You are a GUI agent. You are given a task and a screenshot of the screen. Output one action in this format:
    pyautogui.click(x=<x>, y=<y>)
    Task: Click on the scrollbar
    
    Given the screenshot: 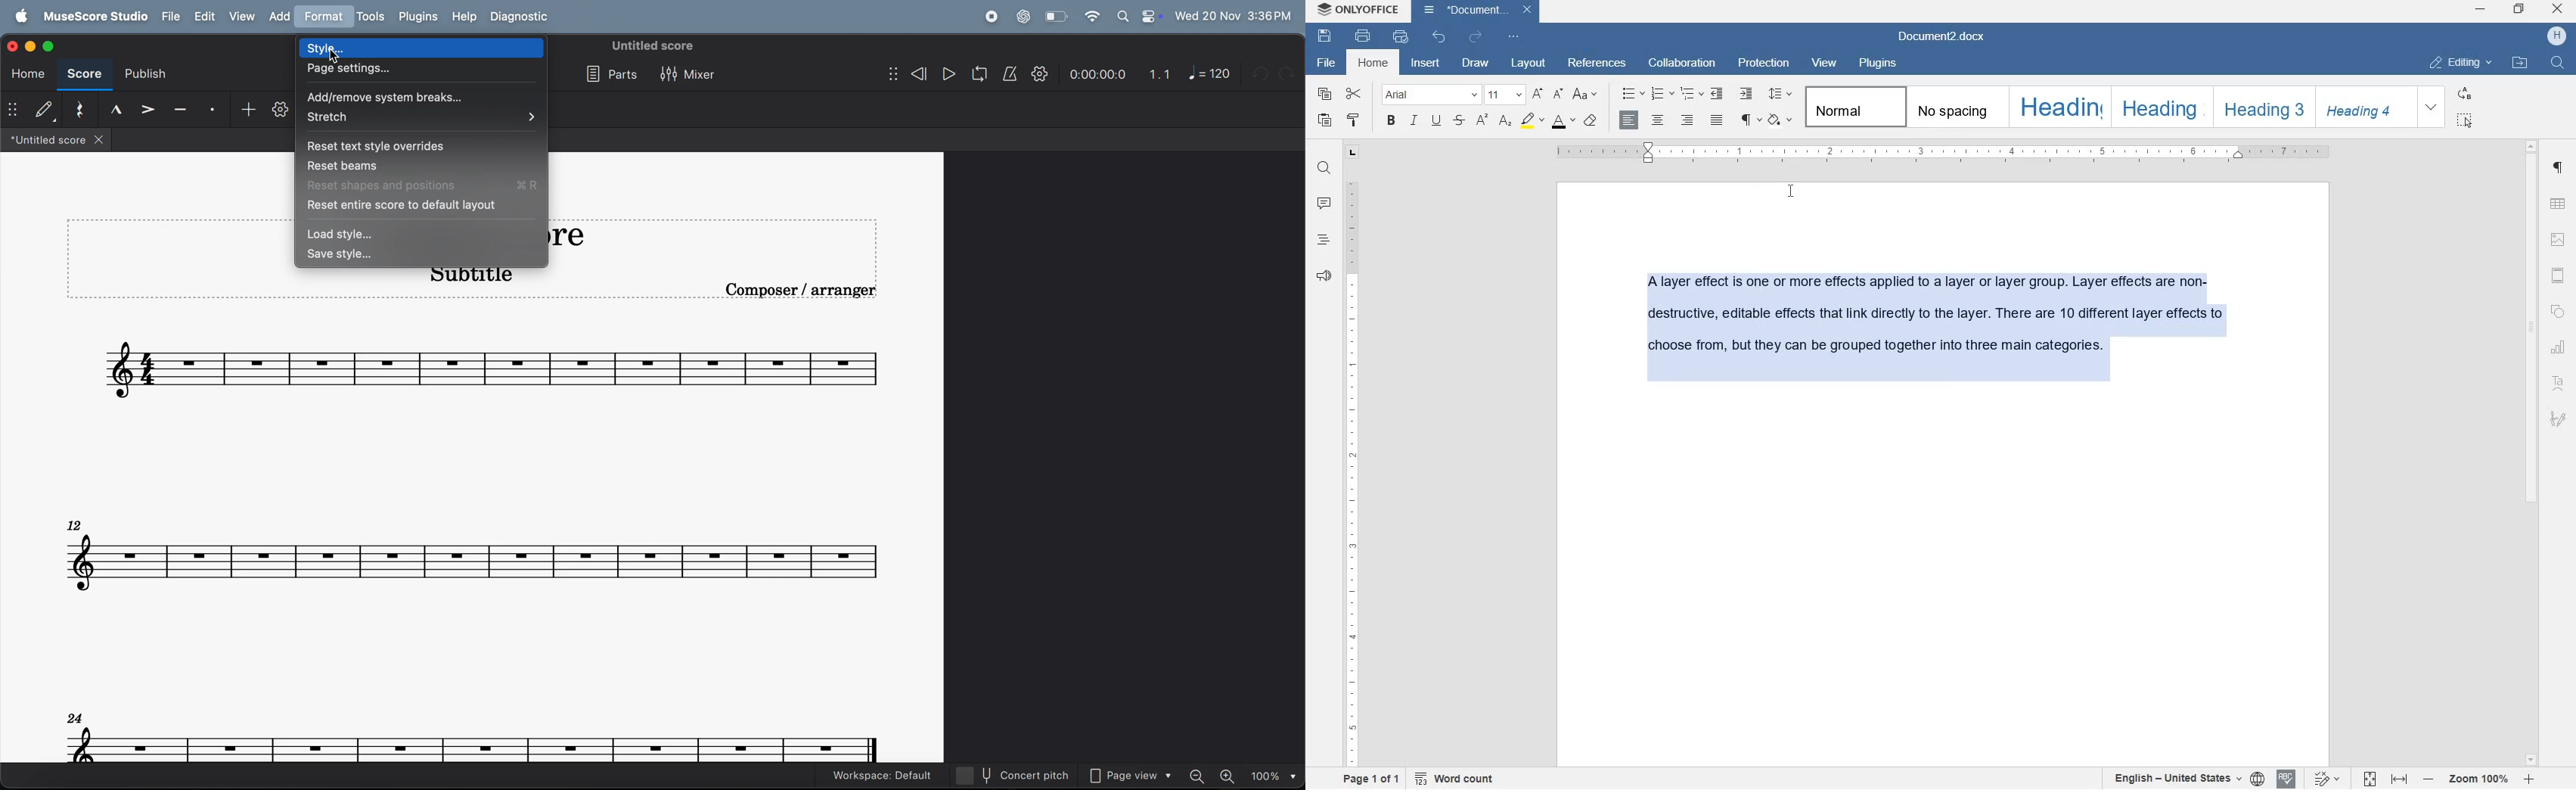 What is the action you would take?
    pyautogui.click(x=2534, y=452)
    